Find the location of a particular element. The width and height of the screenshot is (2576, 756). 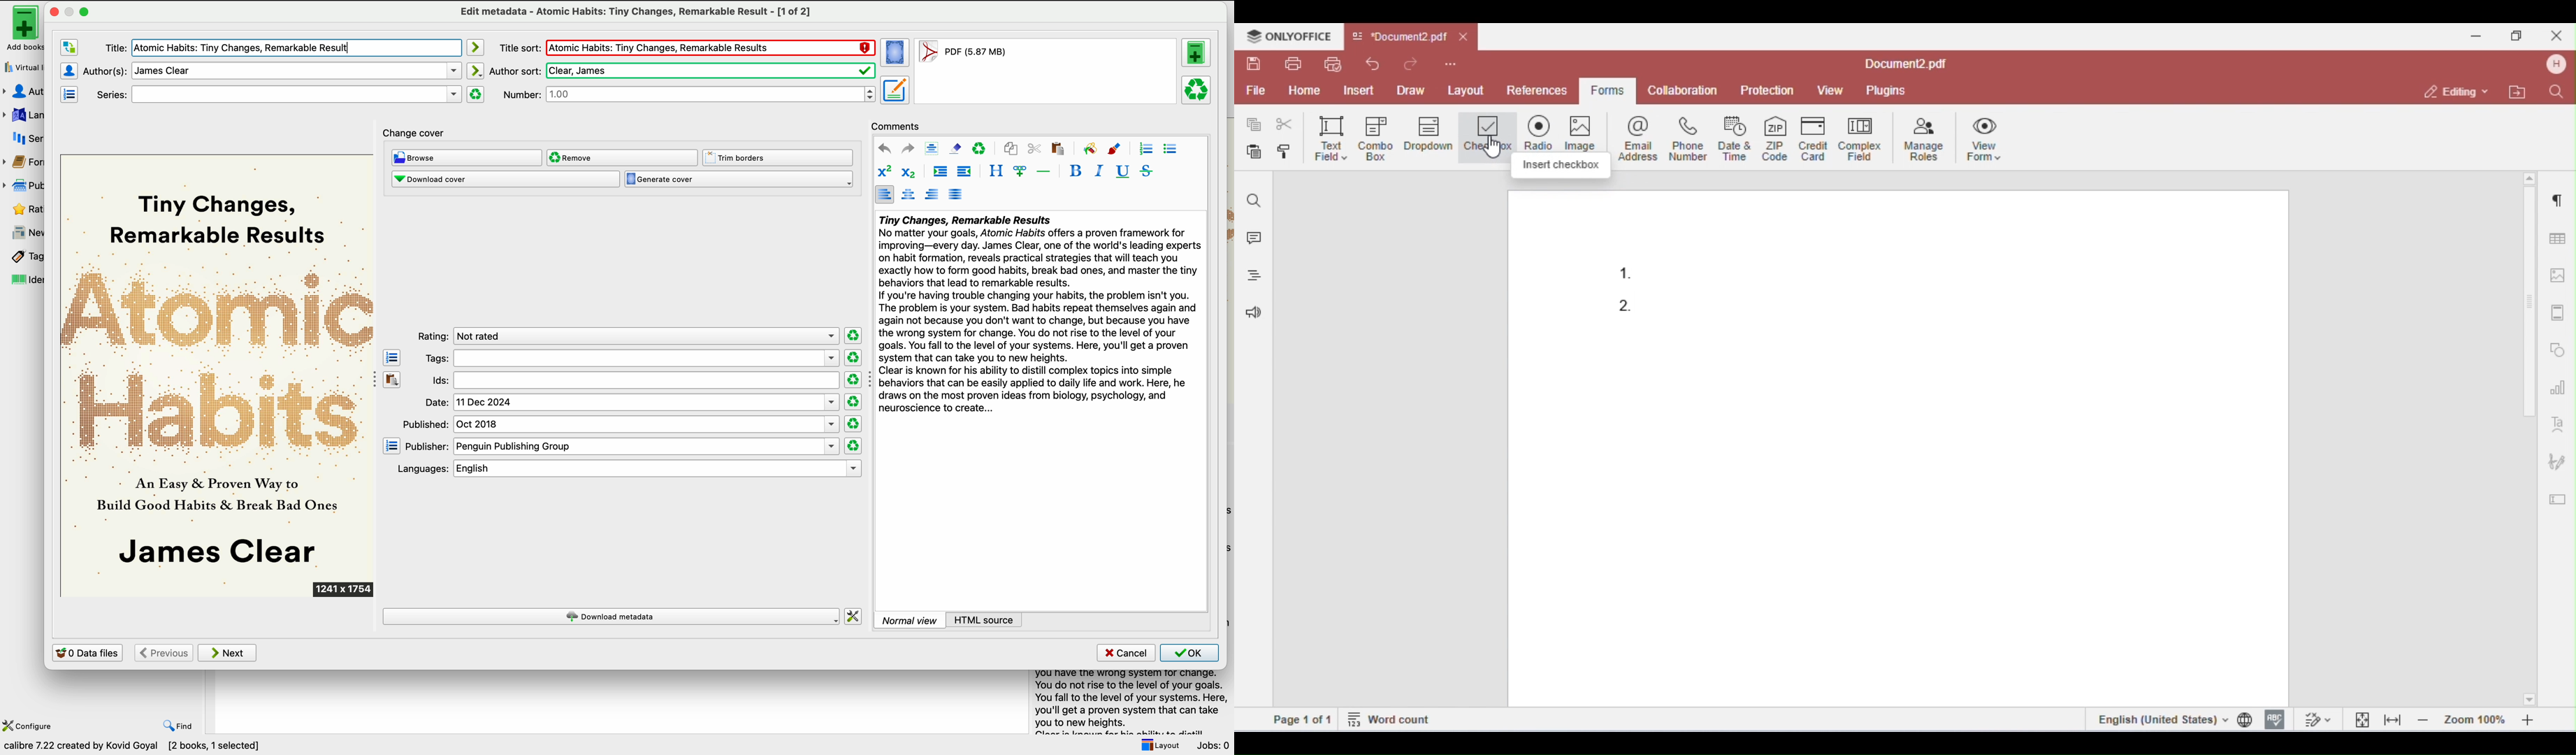

insert link/image is located at coordinates (1020, 172).